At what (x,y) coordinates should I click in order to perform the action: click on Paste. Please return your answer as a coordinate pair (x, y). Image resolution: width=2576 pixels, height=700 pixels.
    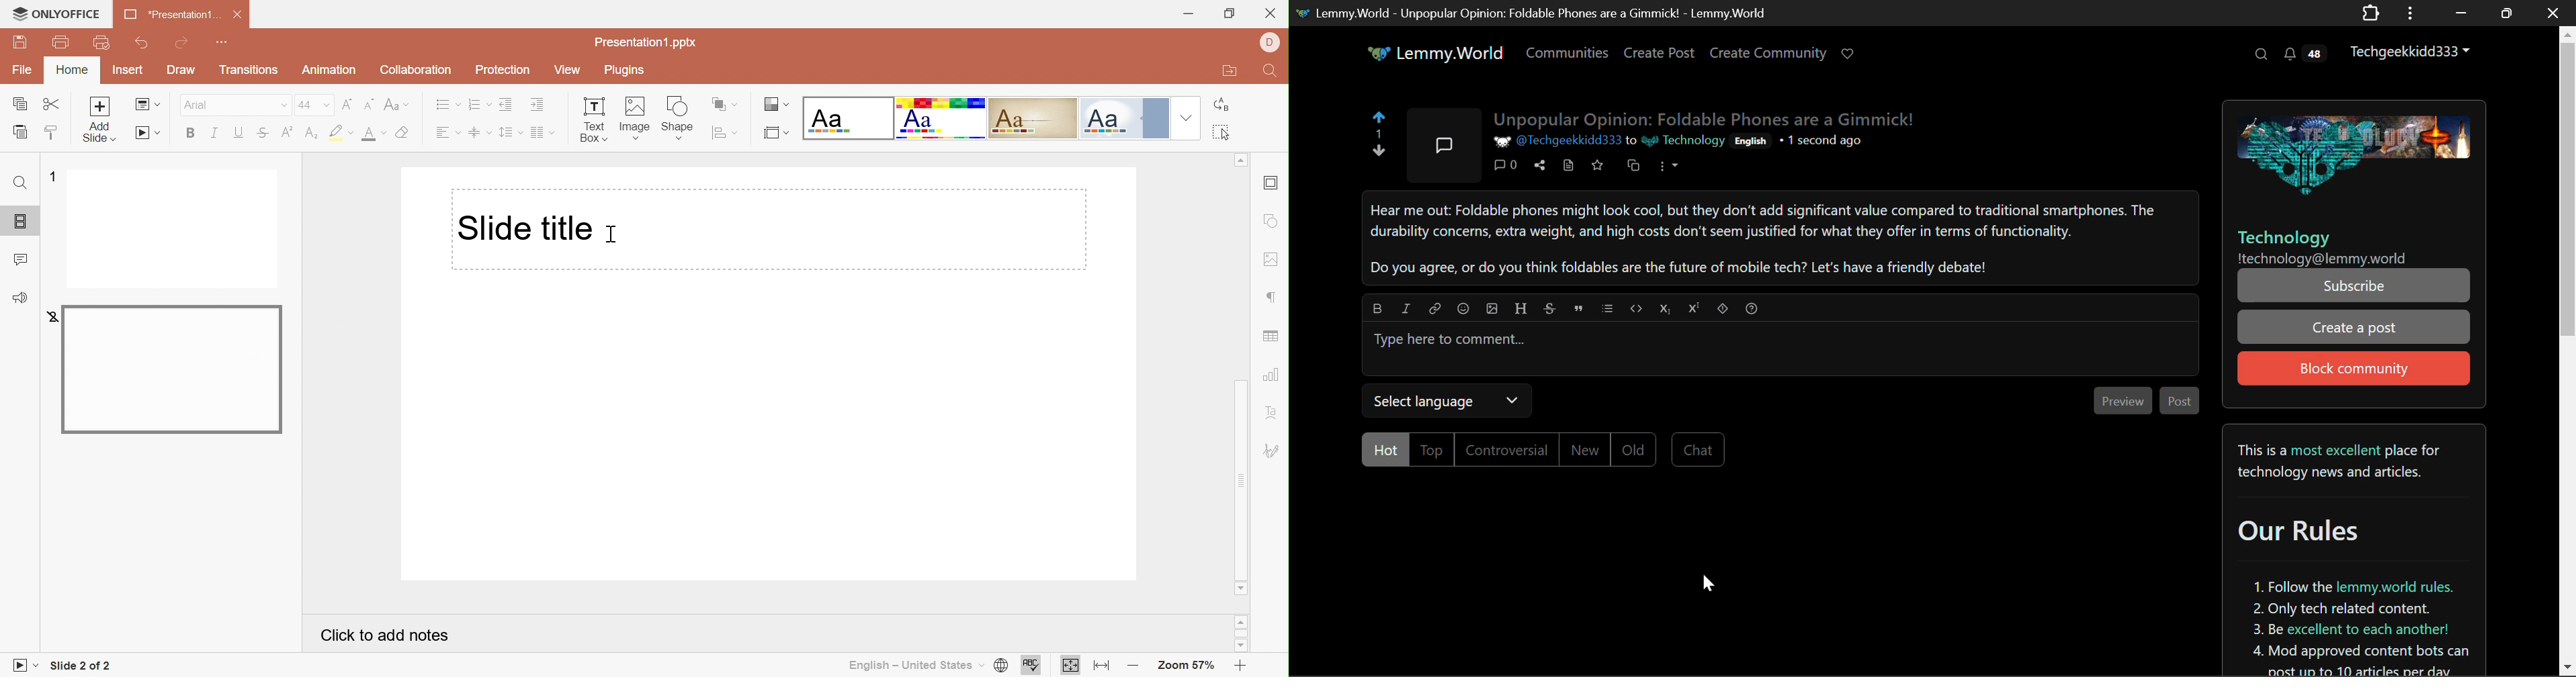
    Looking at the image, I should click on (22, 132).